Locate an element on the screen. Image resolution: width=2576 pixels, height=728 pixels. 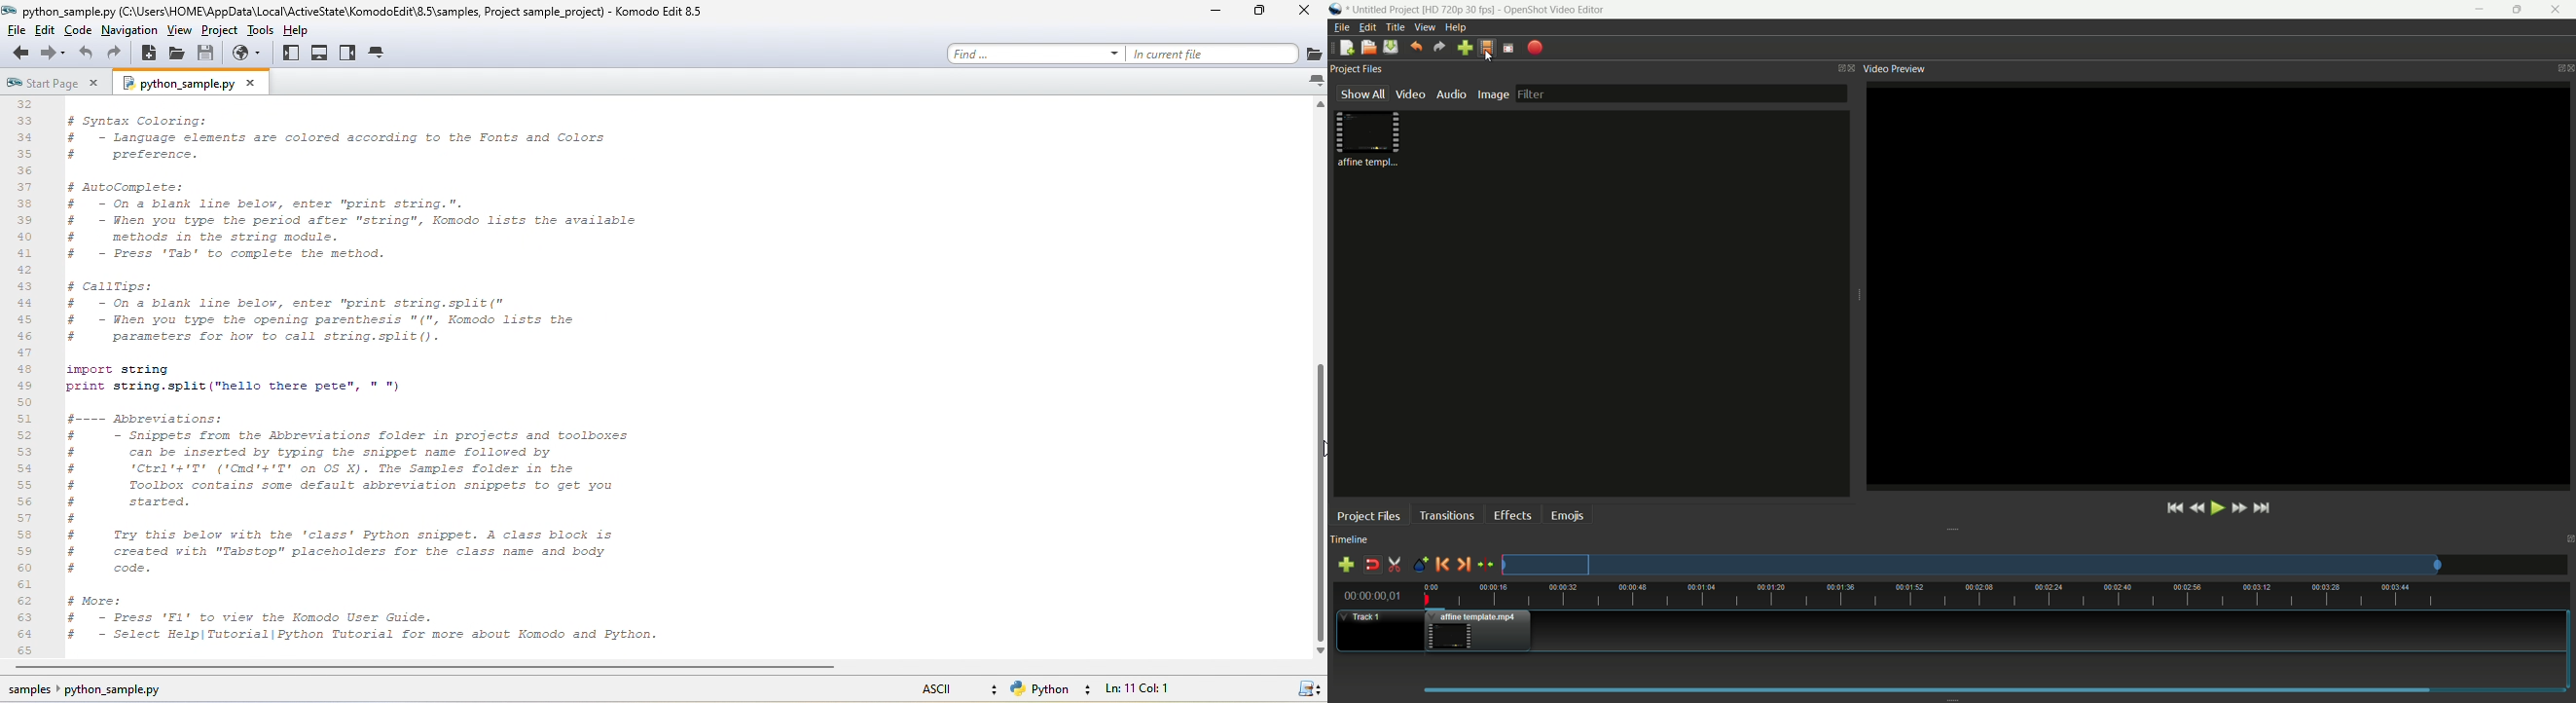
file menu is located at coordinates (1341, 27).